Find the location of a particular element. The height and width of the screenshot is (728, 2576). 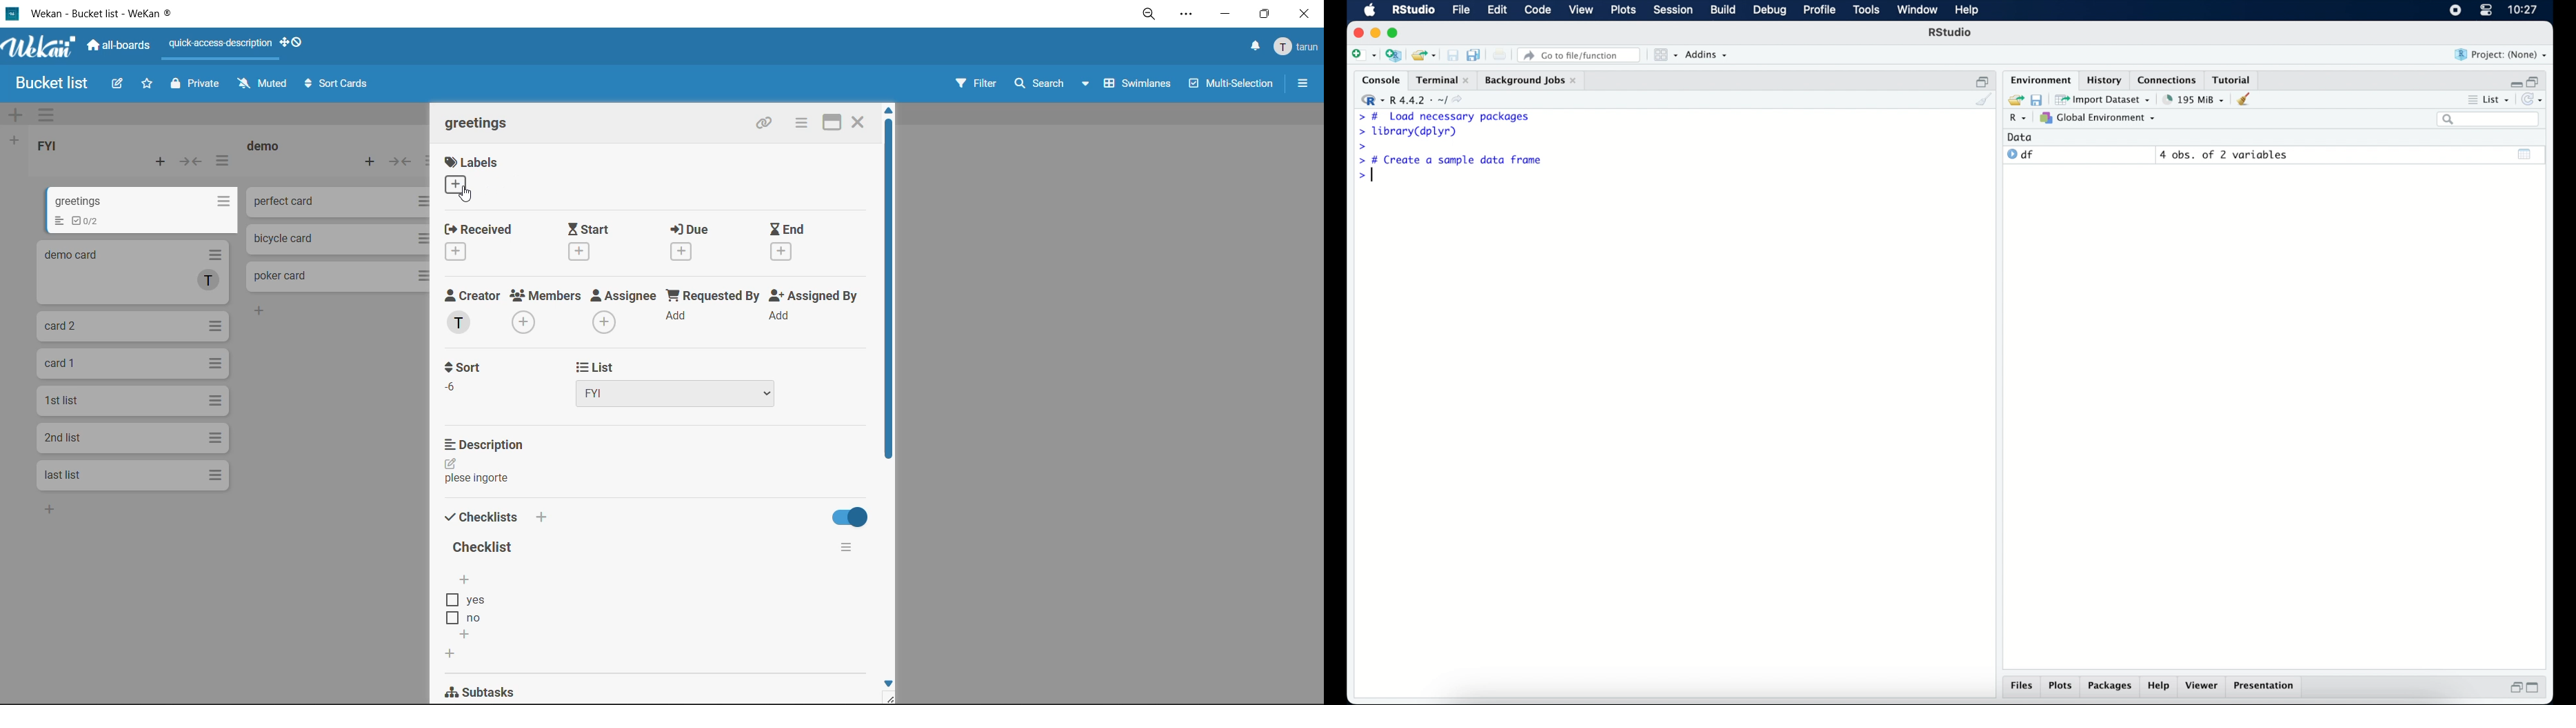

search is located at coordinates (1054, 86).